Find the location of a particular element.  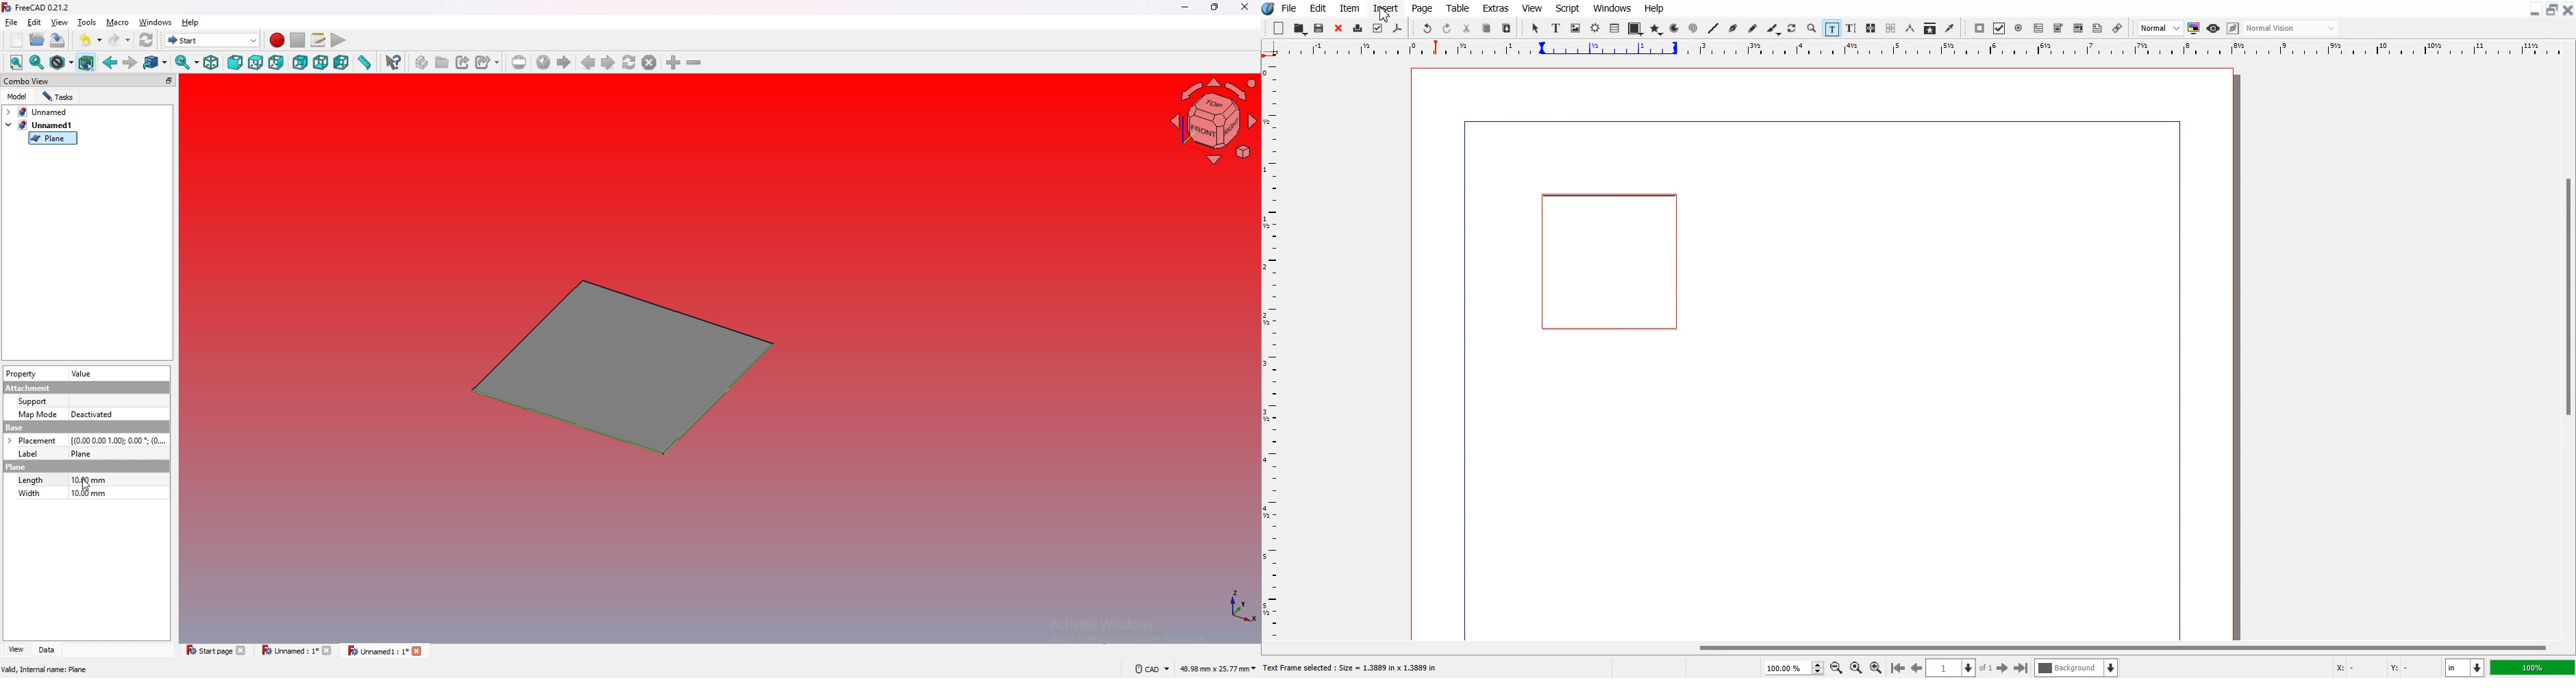

Preview mode is located at coordinates (2214, 28).